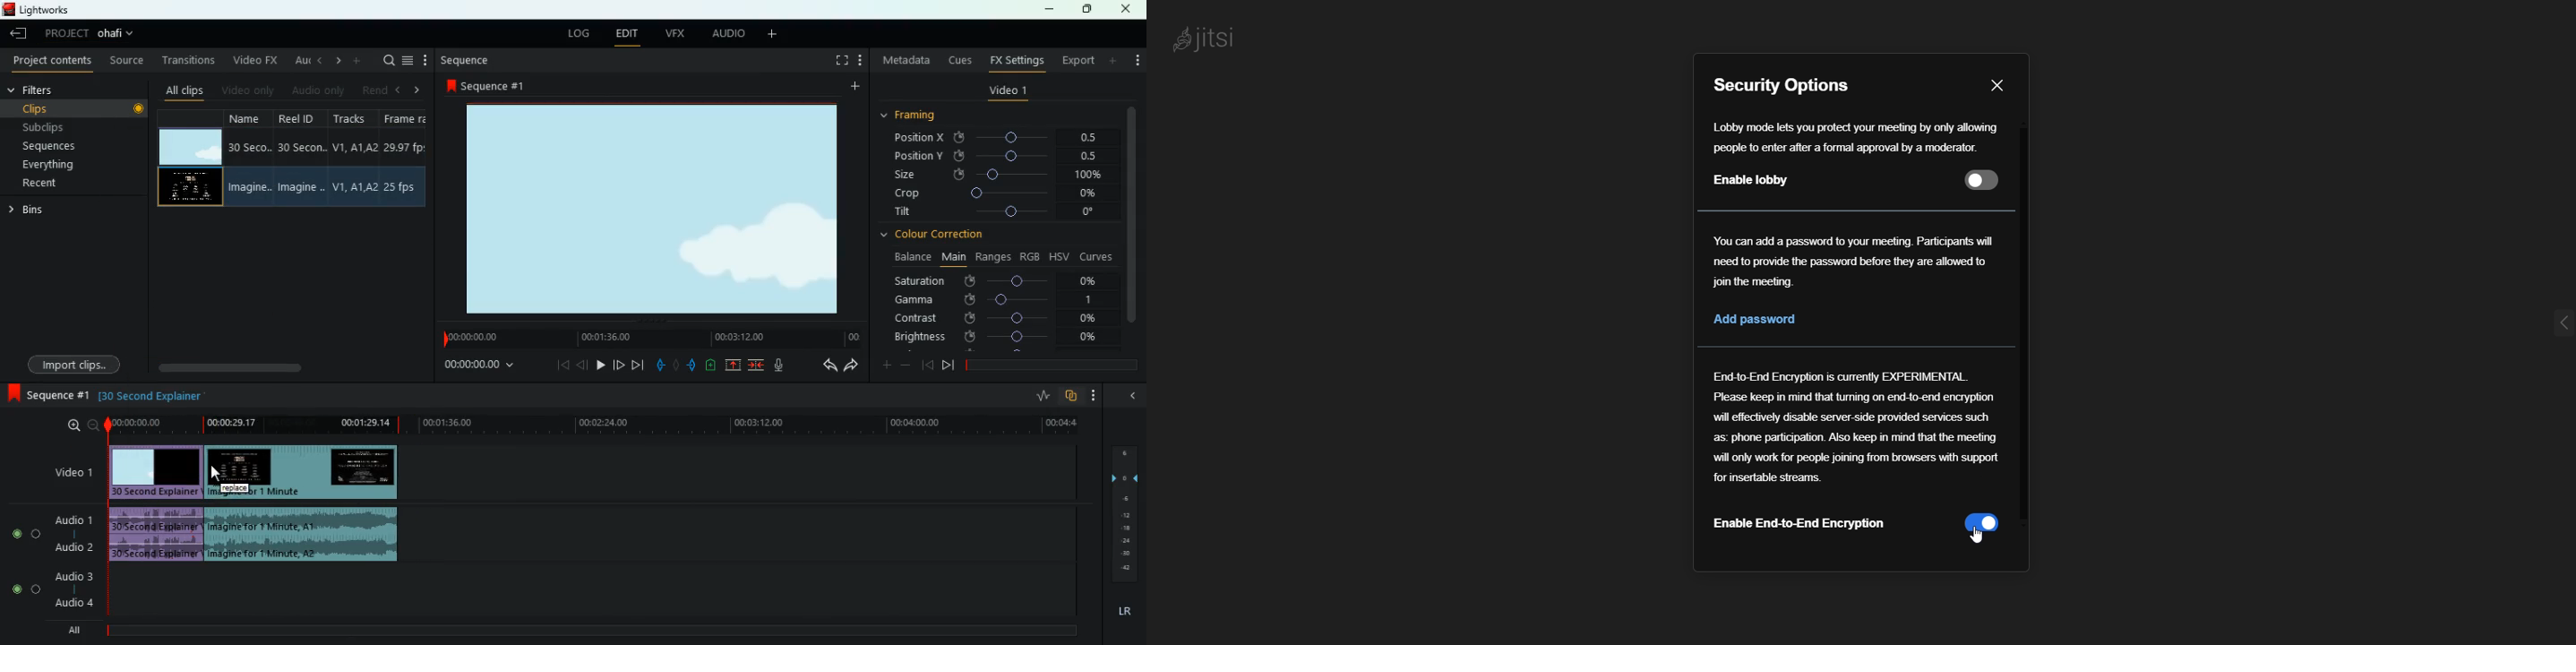 The image size is (2576, 672). I want to click on radio button, so click(22, 556).